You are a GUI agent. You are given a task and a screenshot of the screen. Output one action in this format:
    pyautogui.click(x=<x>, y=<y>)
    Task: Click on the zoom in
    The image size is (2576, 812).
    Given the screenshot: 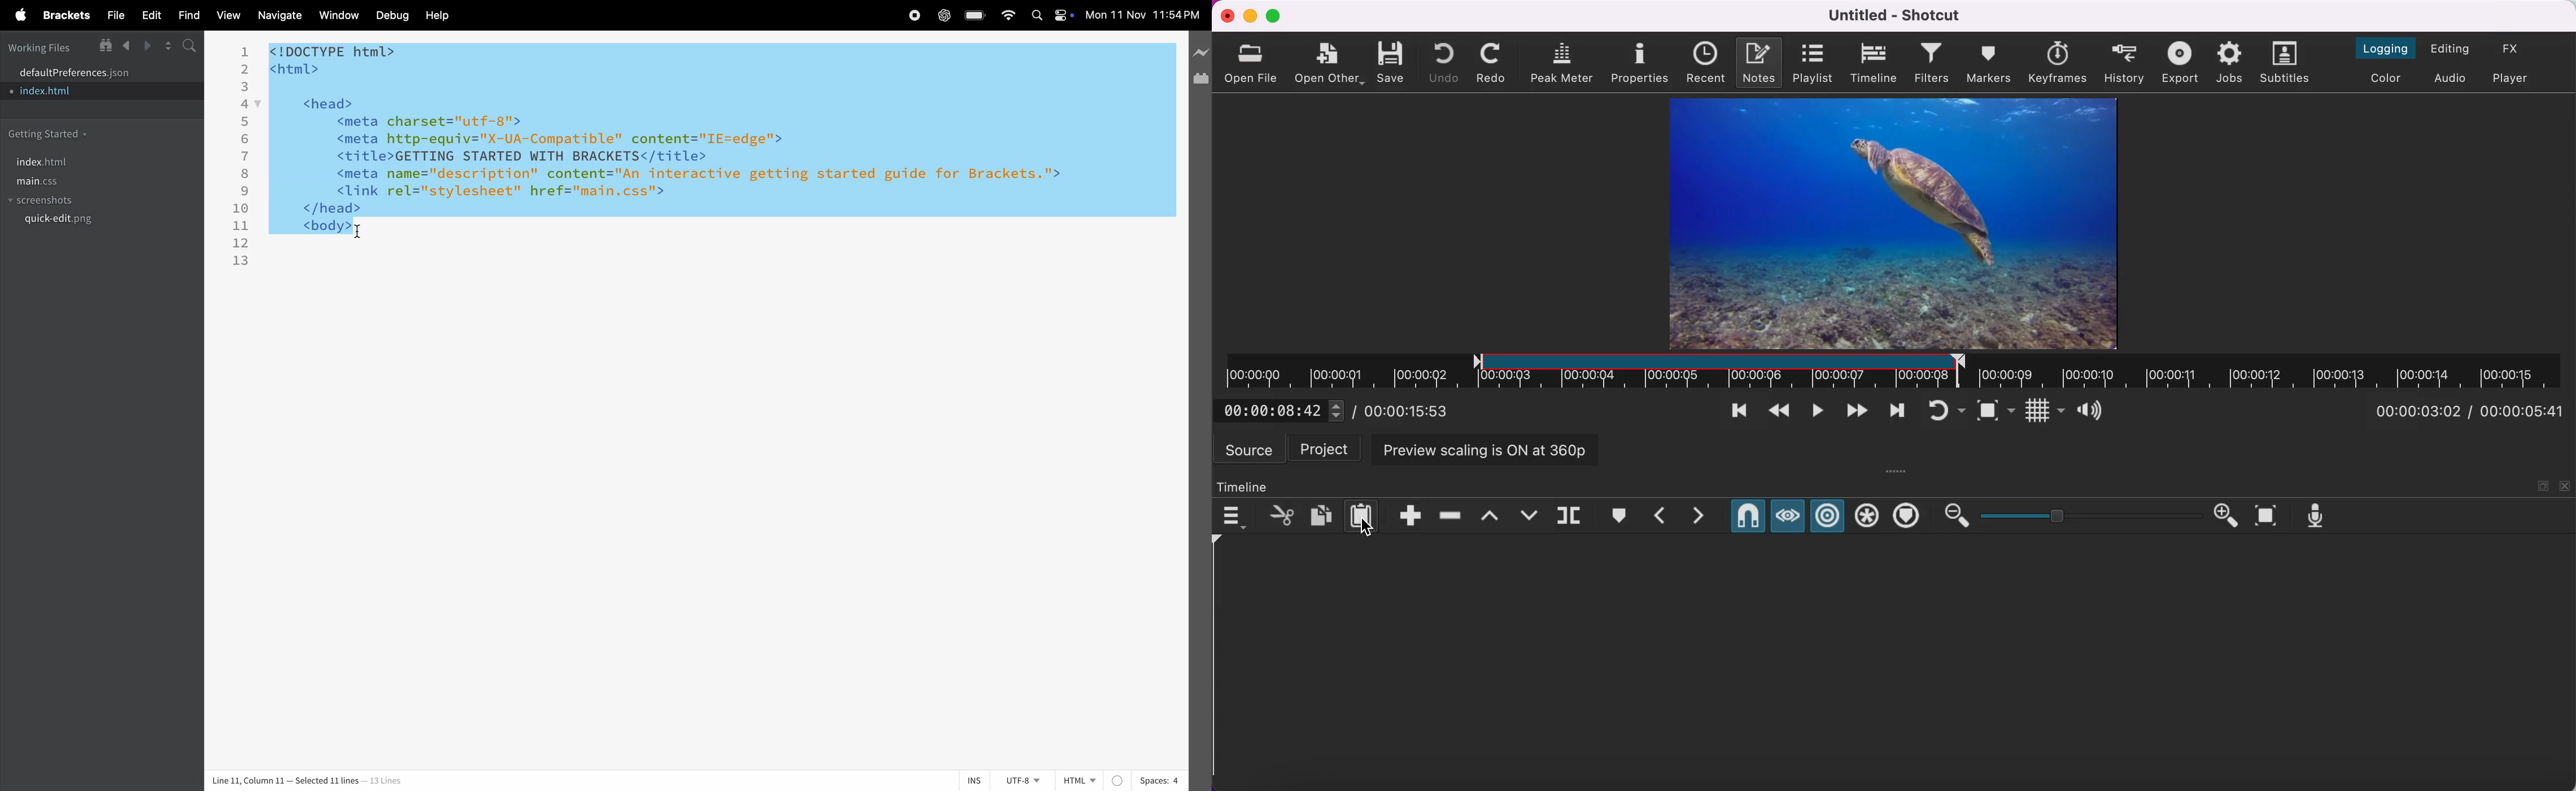 What is the action you would take?
    pyautogui.click(x=2229, y=516)
    